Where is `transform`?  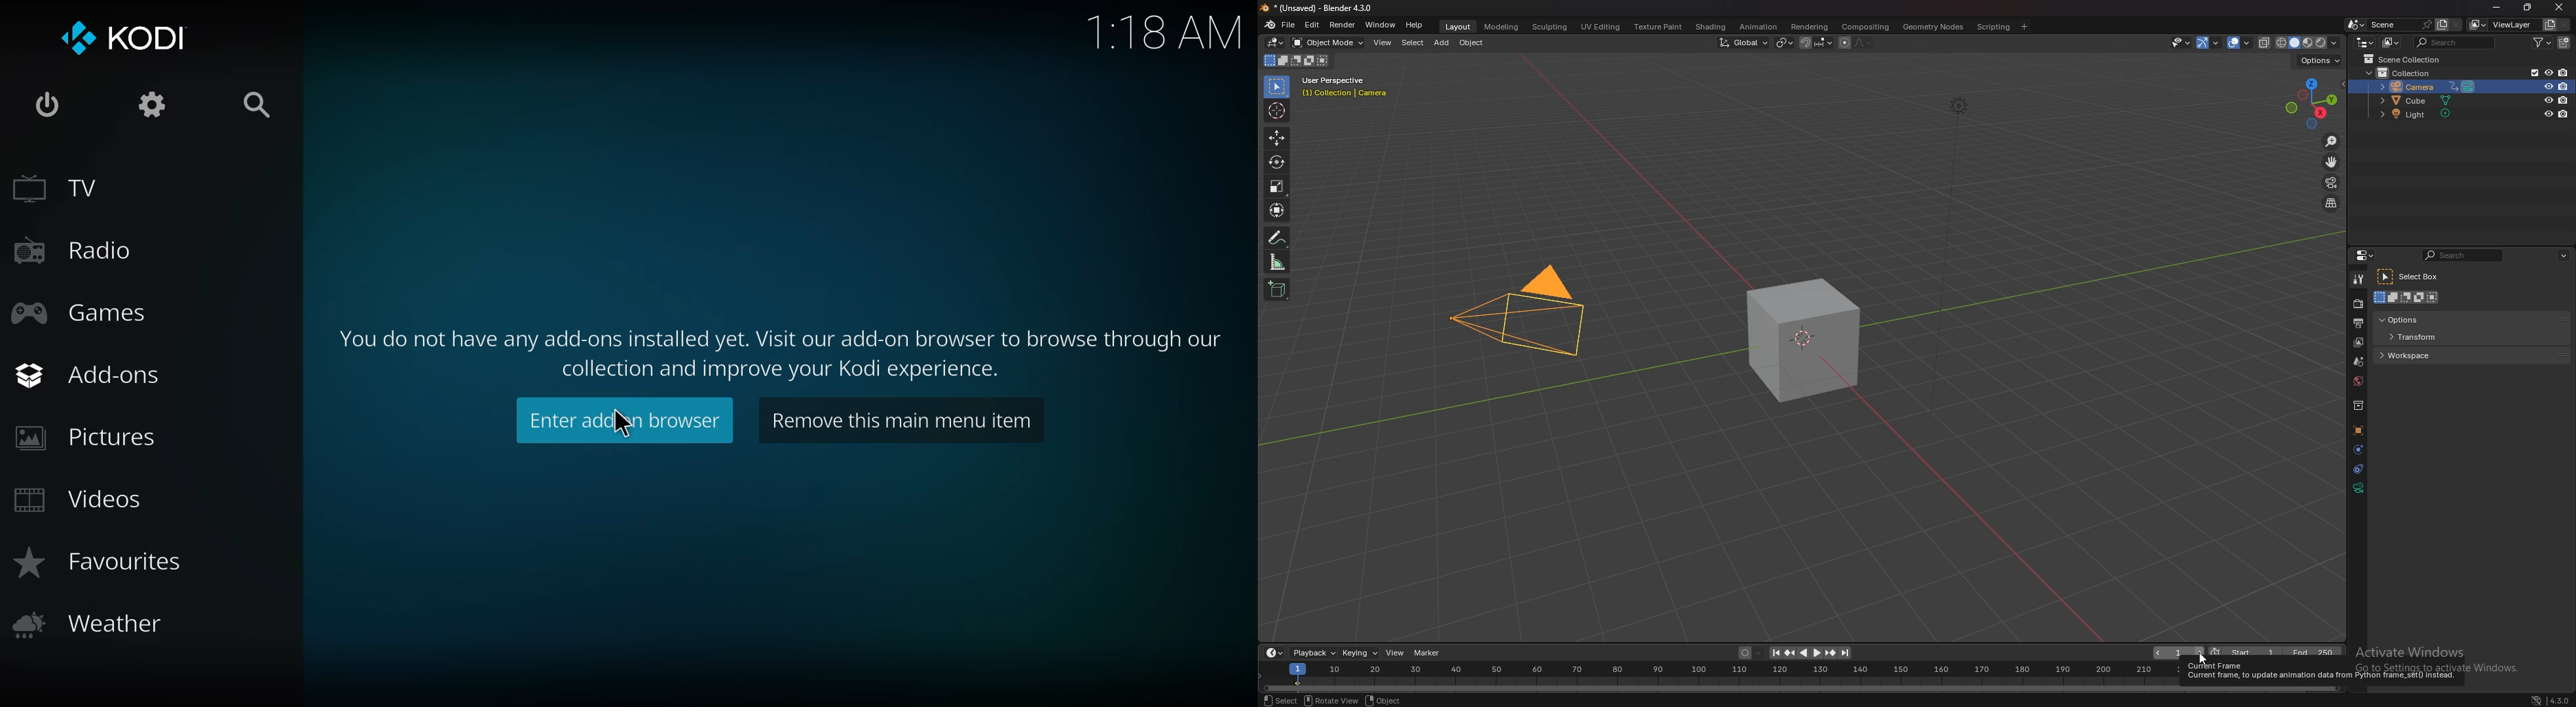
transform is located at coordinates (2419, 338).